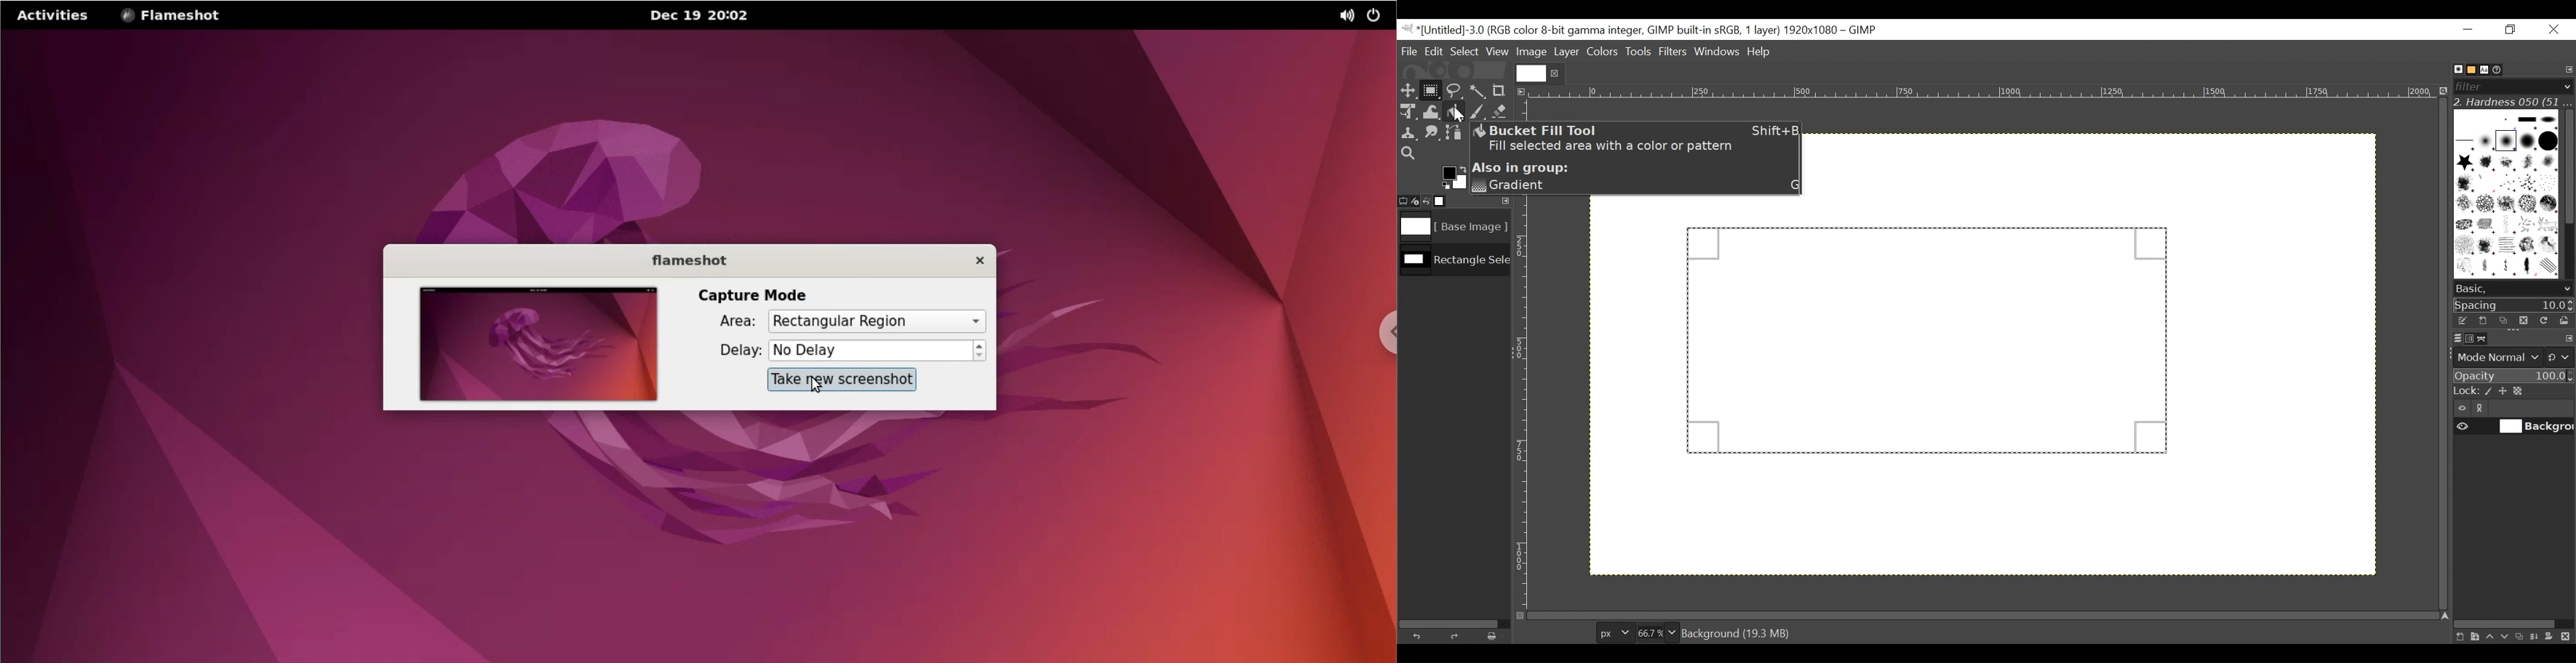 The height and width of the screenshot is (672, 2576). What do you see at coordinates (2553, 30) in the screenshot?
I see `Close` at bounding box center [2553, 30].